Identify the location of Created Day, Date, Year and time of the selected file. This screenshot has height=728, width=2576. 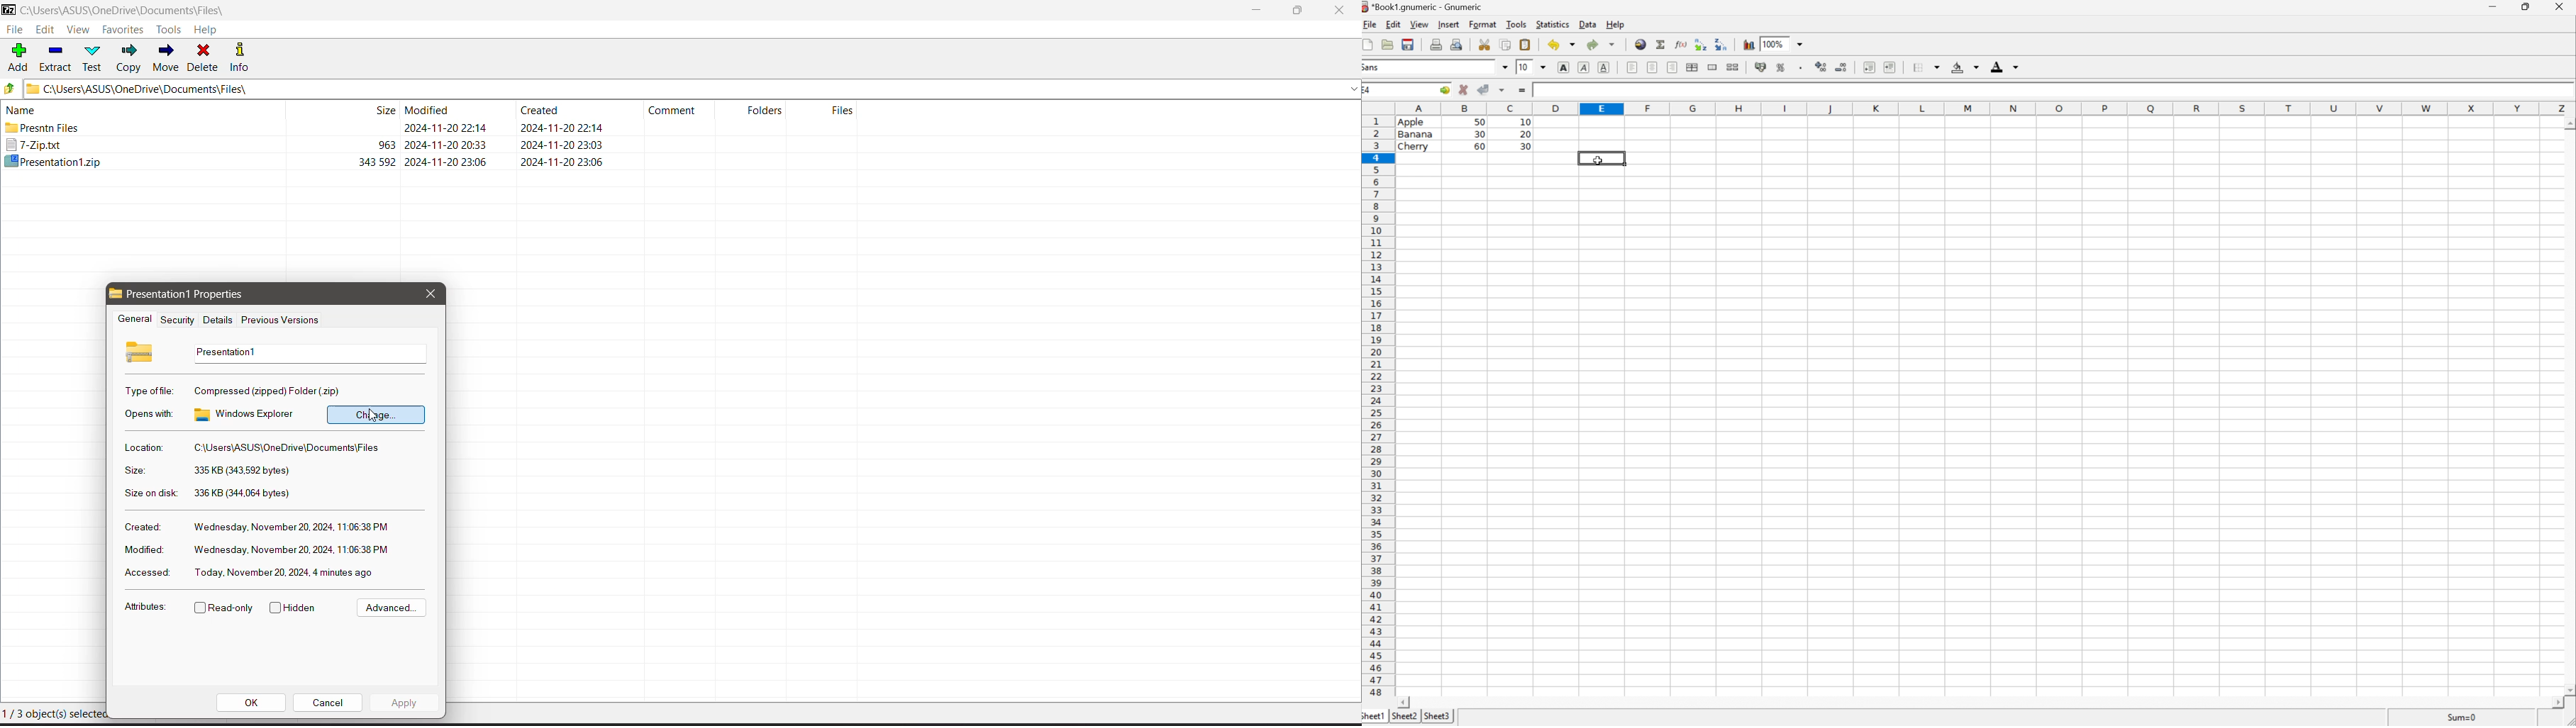
(292, 527).